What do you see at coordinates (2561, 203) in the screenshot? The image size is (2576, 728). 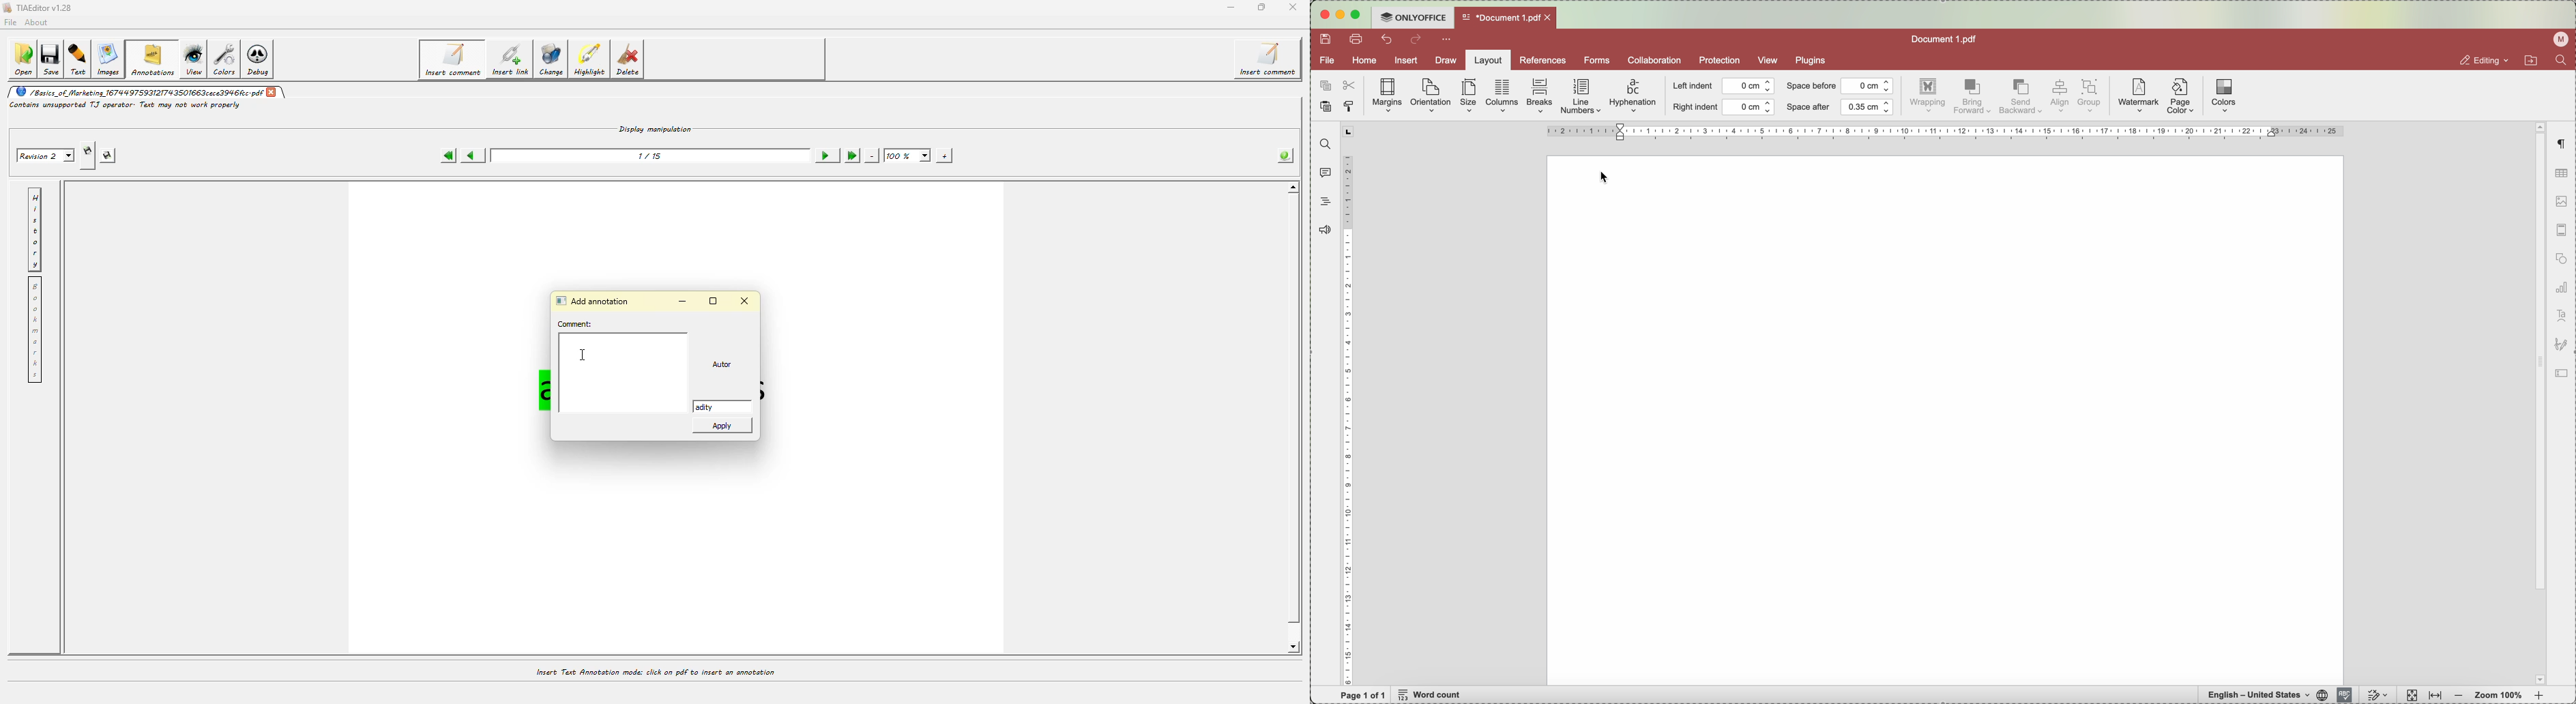 I see `image settings` at bounding box center [2561, 203].